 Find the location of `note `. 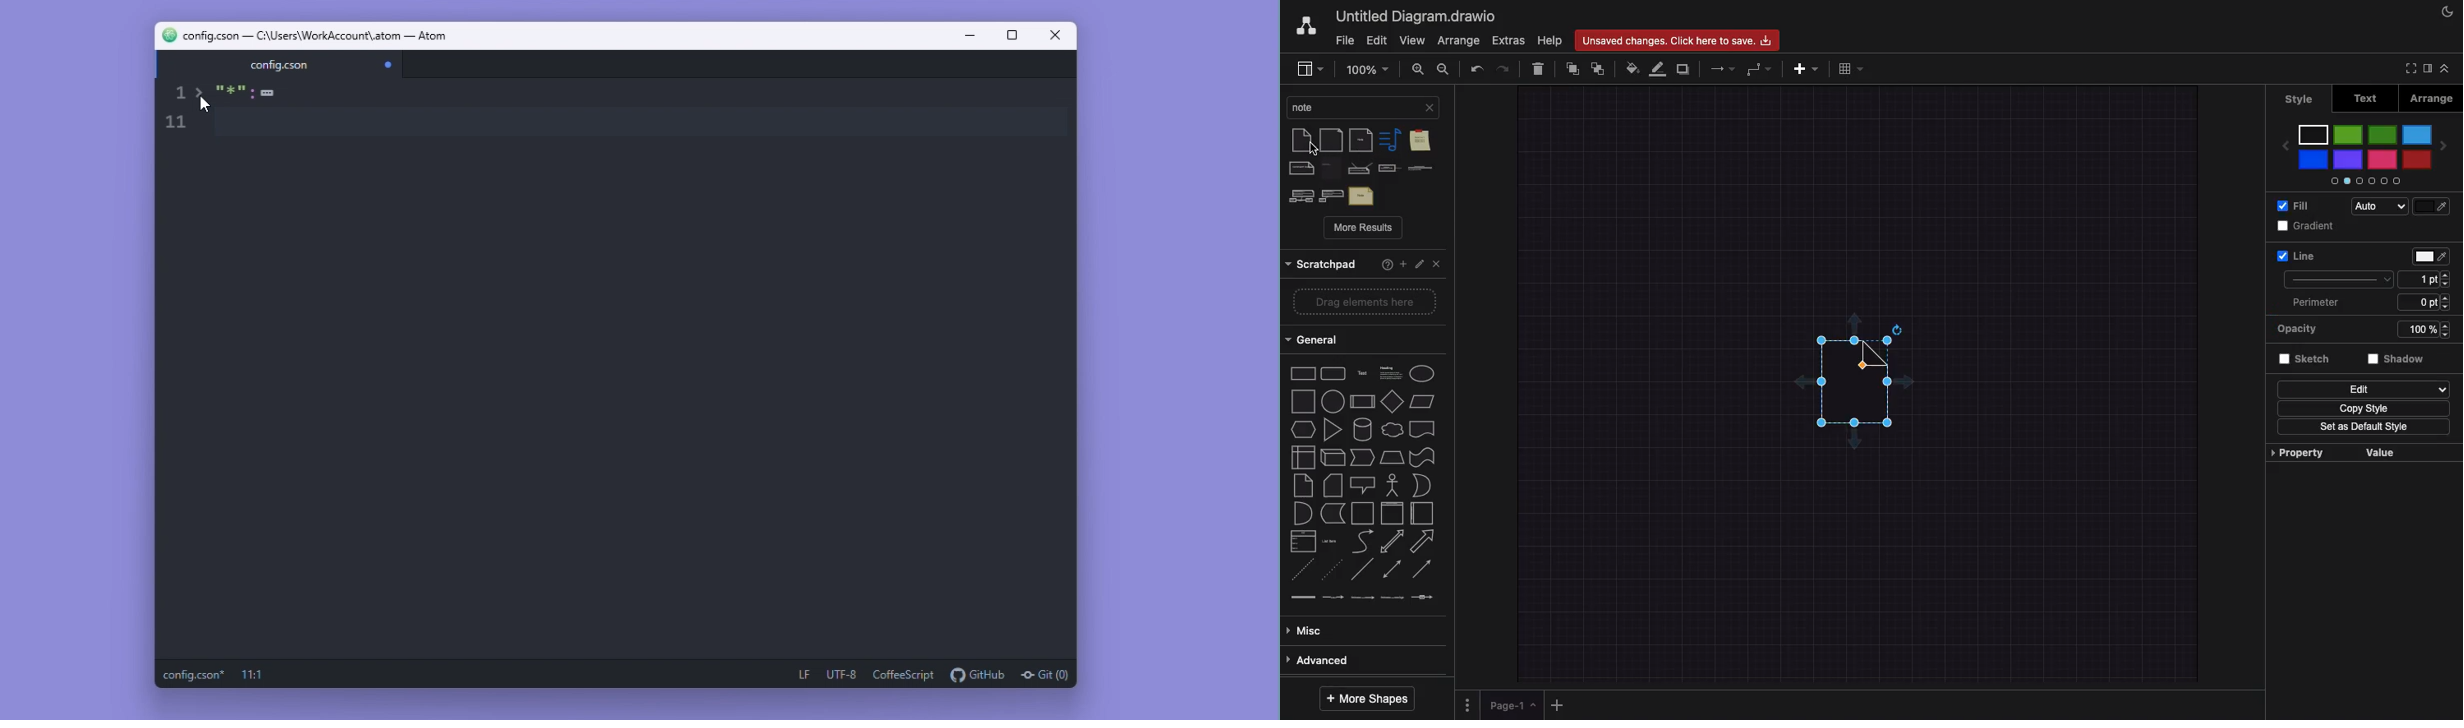

note  is located at coordinates (1300, 141).